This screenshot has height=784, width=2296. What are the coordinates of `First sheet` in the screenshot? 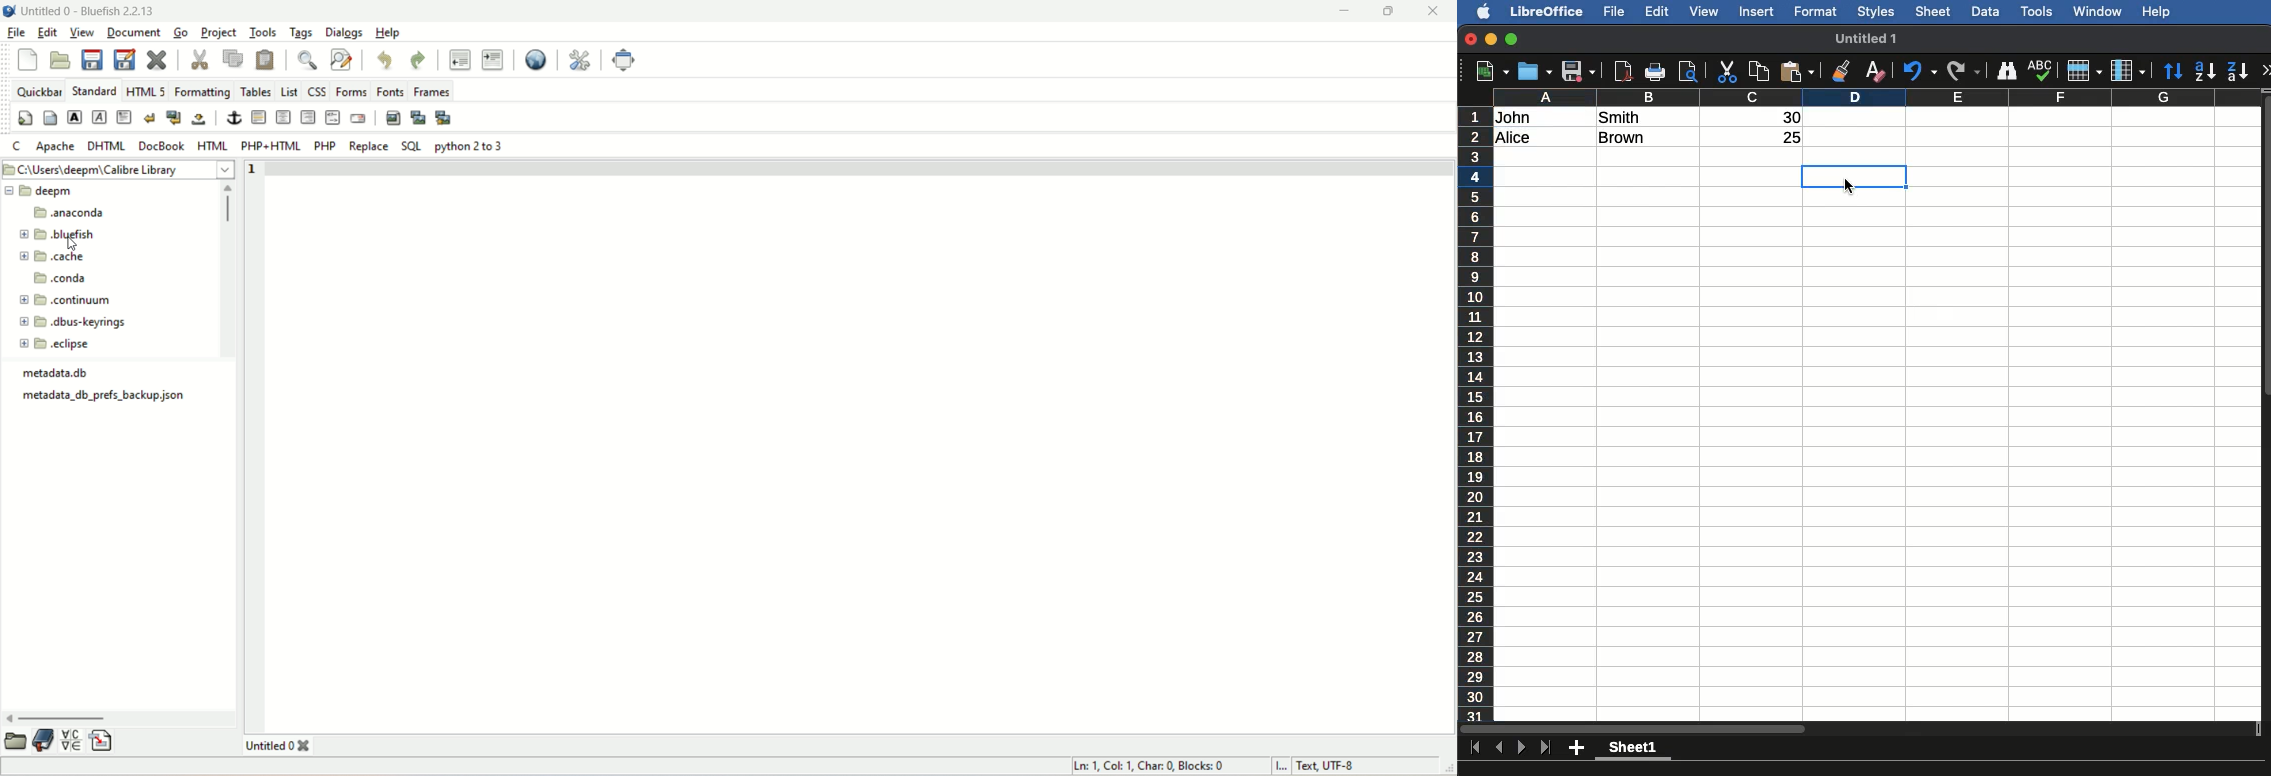 It's located at (1477, 747).